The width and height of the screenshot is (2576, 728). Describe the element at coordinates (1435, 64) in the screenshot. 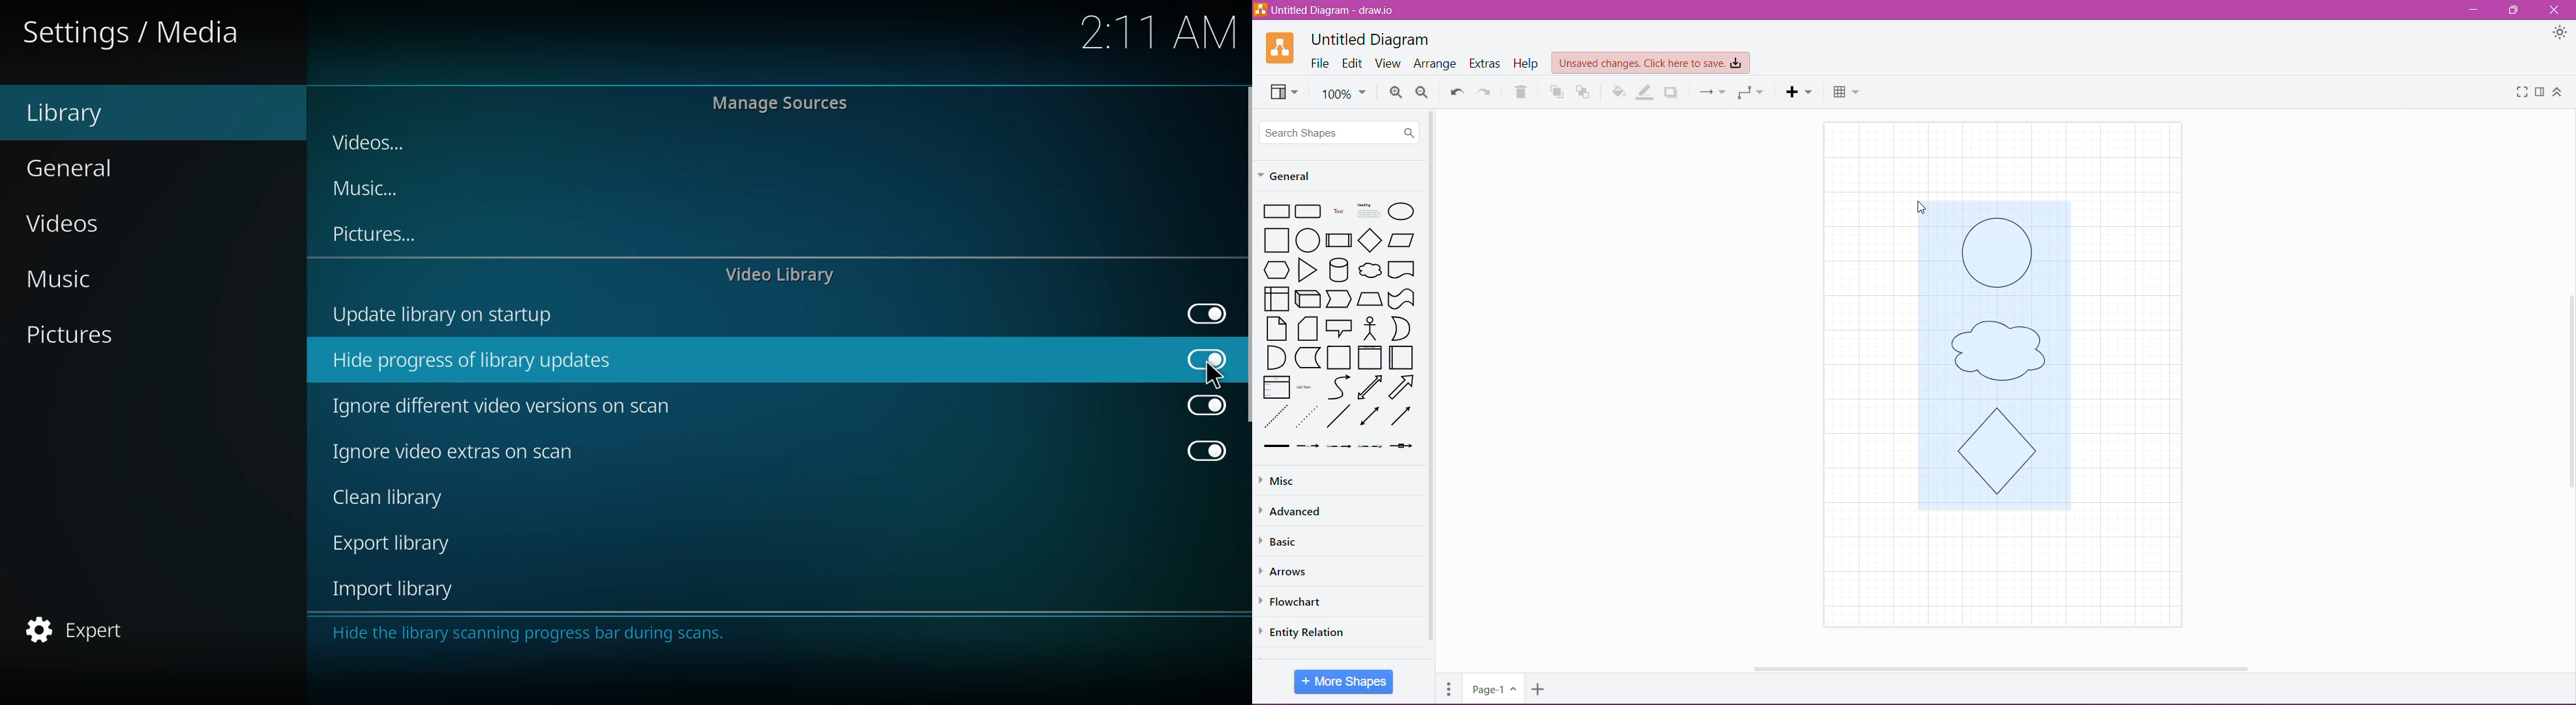

I see `Arrange` at that location.